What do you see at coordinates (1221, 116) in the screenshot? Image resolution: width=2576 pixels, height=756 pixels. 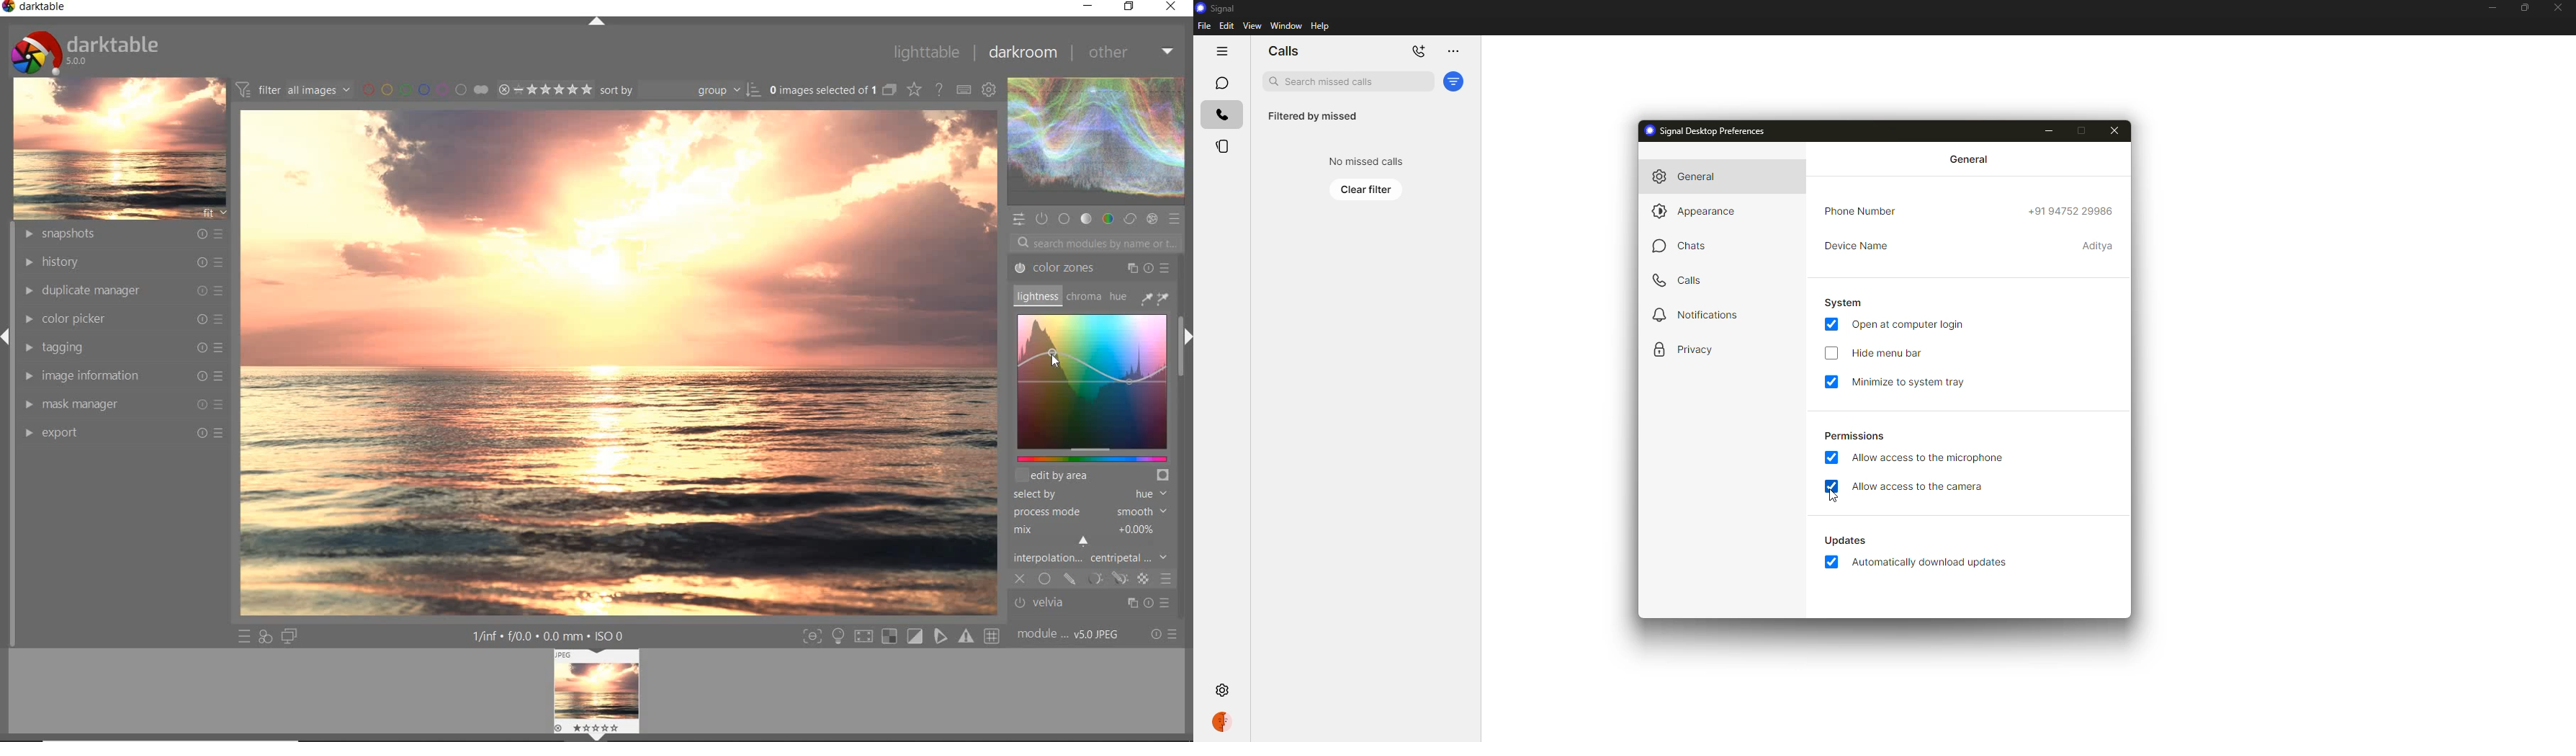 I see `calls` at bounding box center [1221, 116].